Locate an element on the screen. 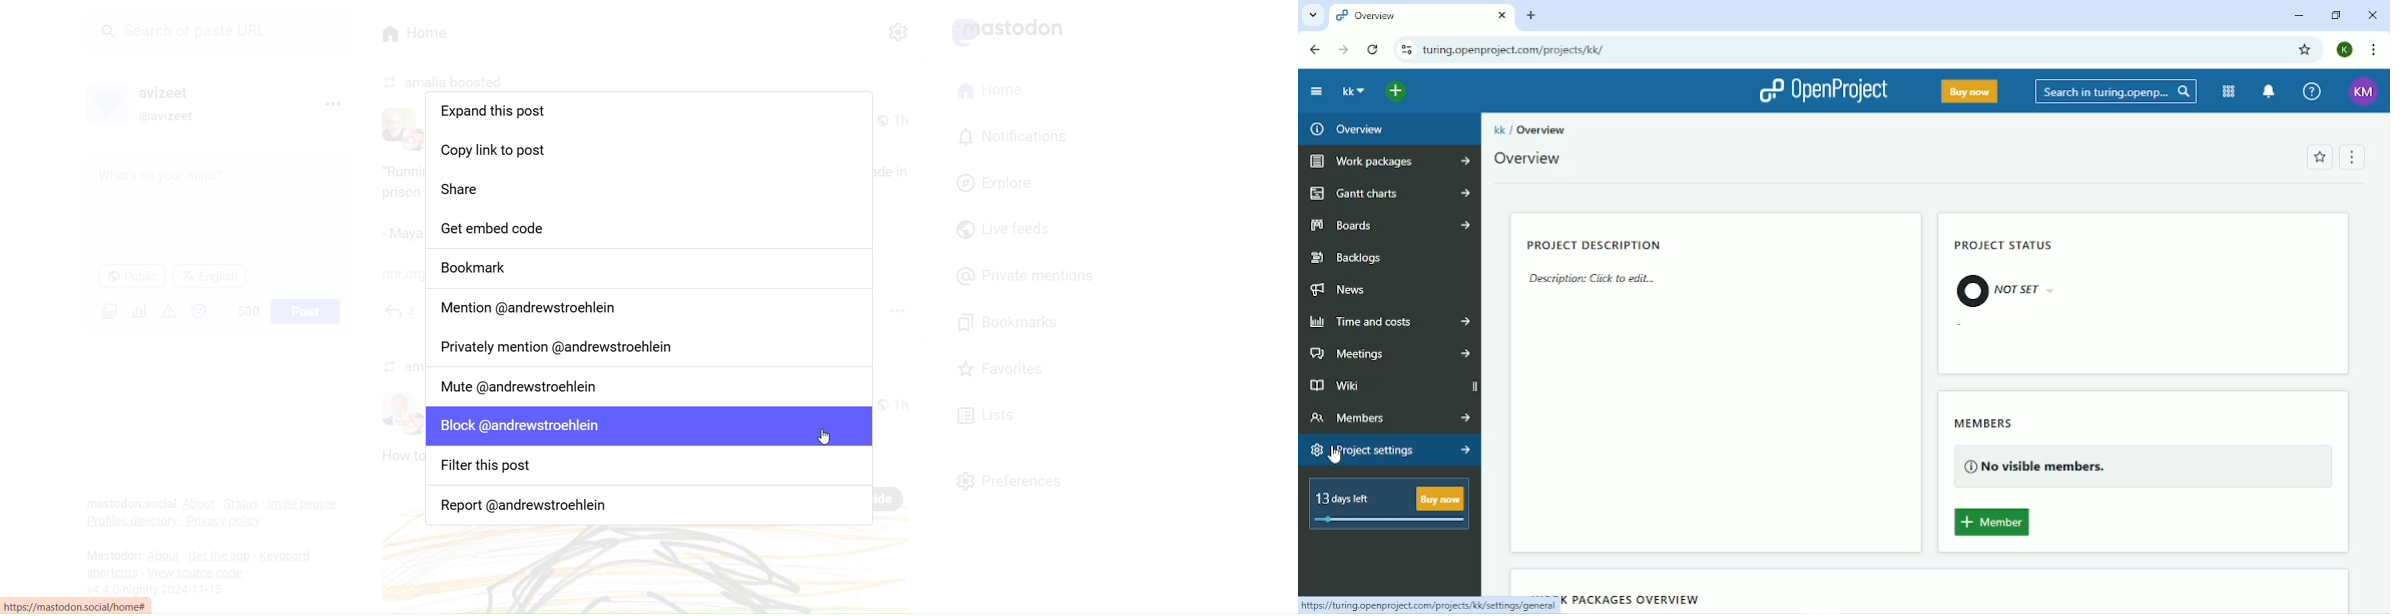 This screenshot has width=2408, height=616. Restore down is located at coordinates (2339, 16).